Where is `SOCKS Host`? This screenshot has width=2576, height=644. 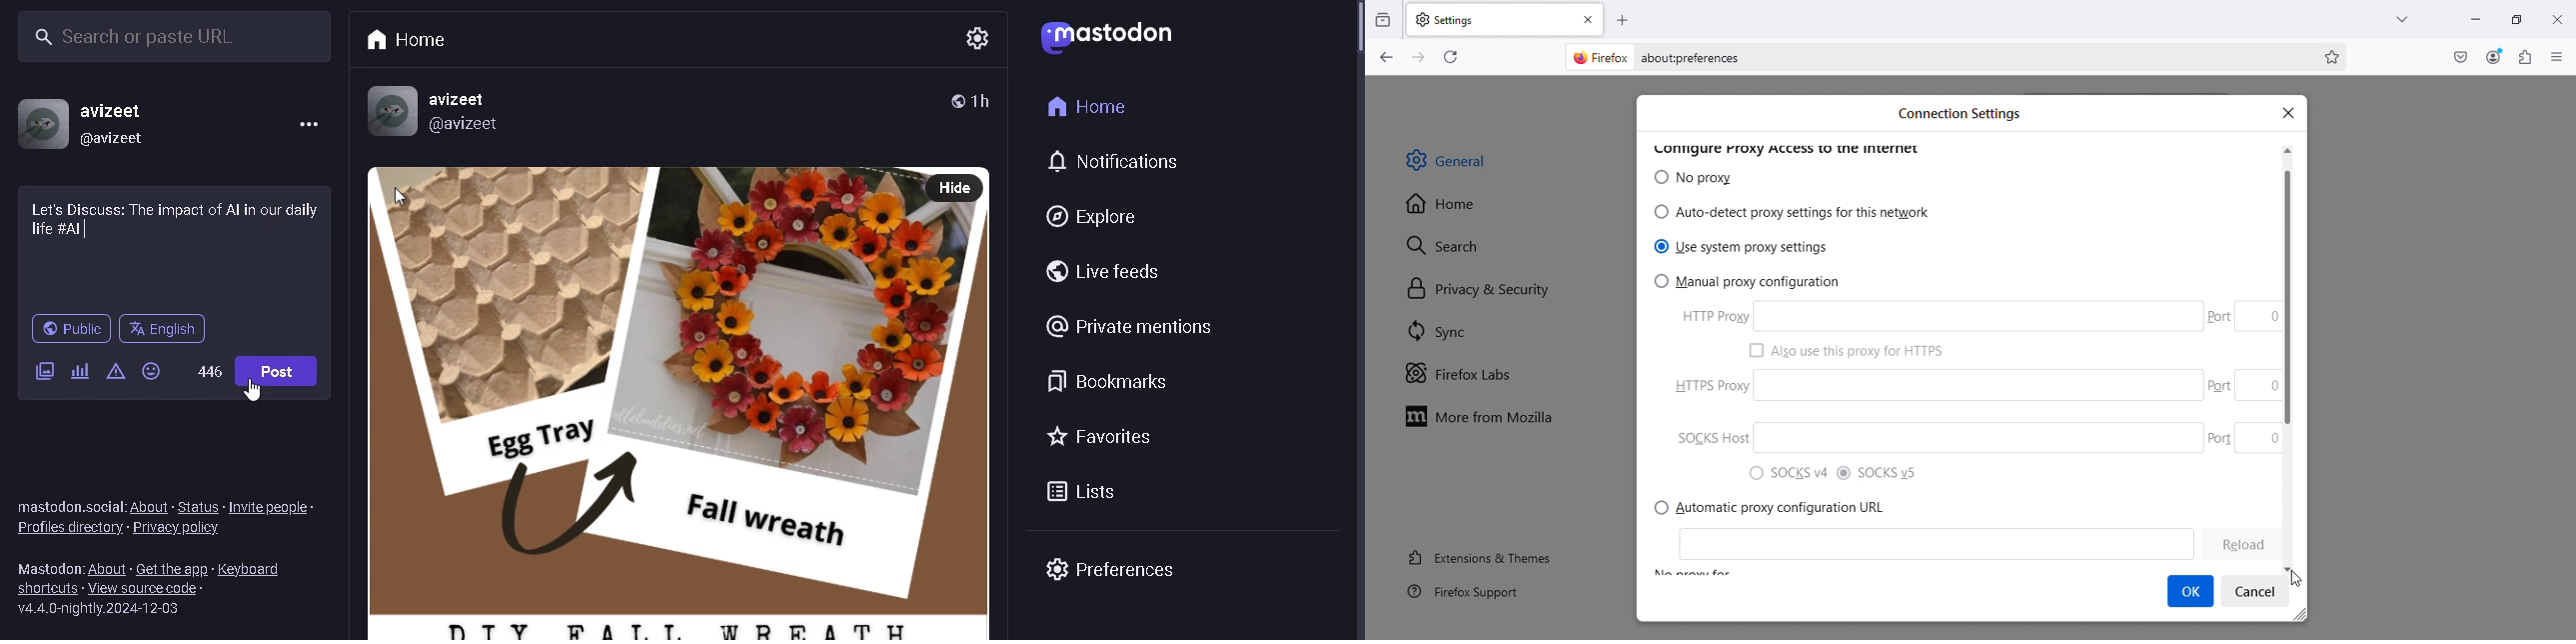 SOCKS Host is located at coordinates (1920, 438).